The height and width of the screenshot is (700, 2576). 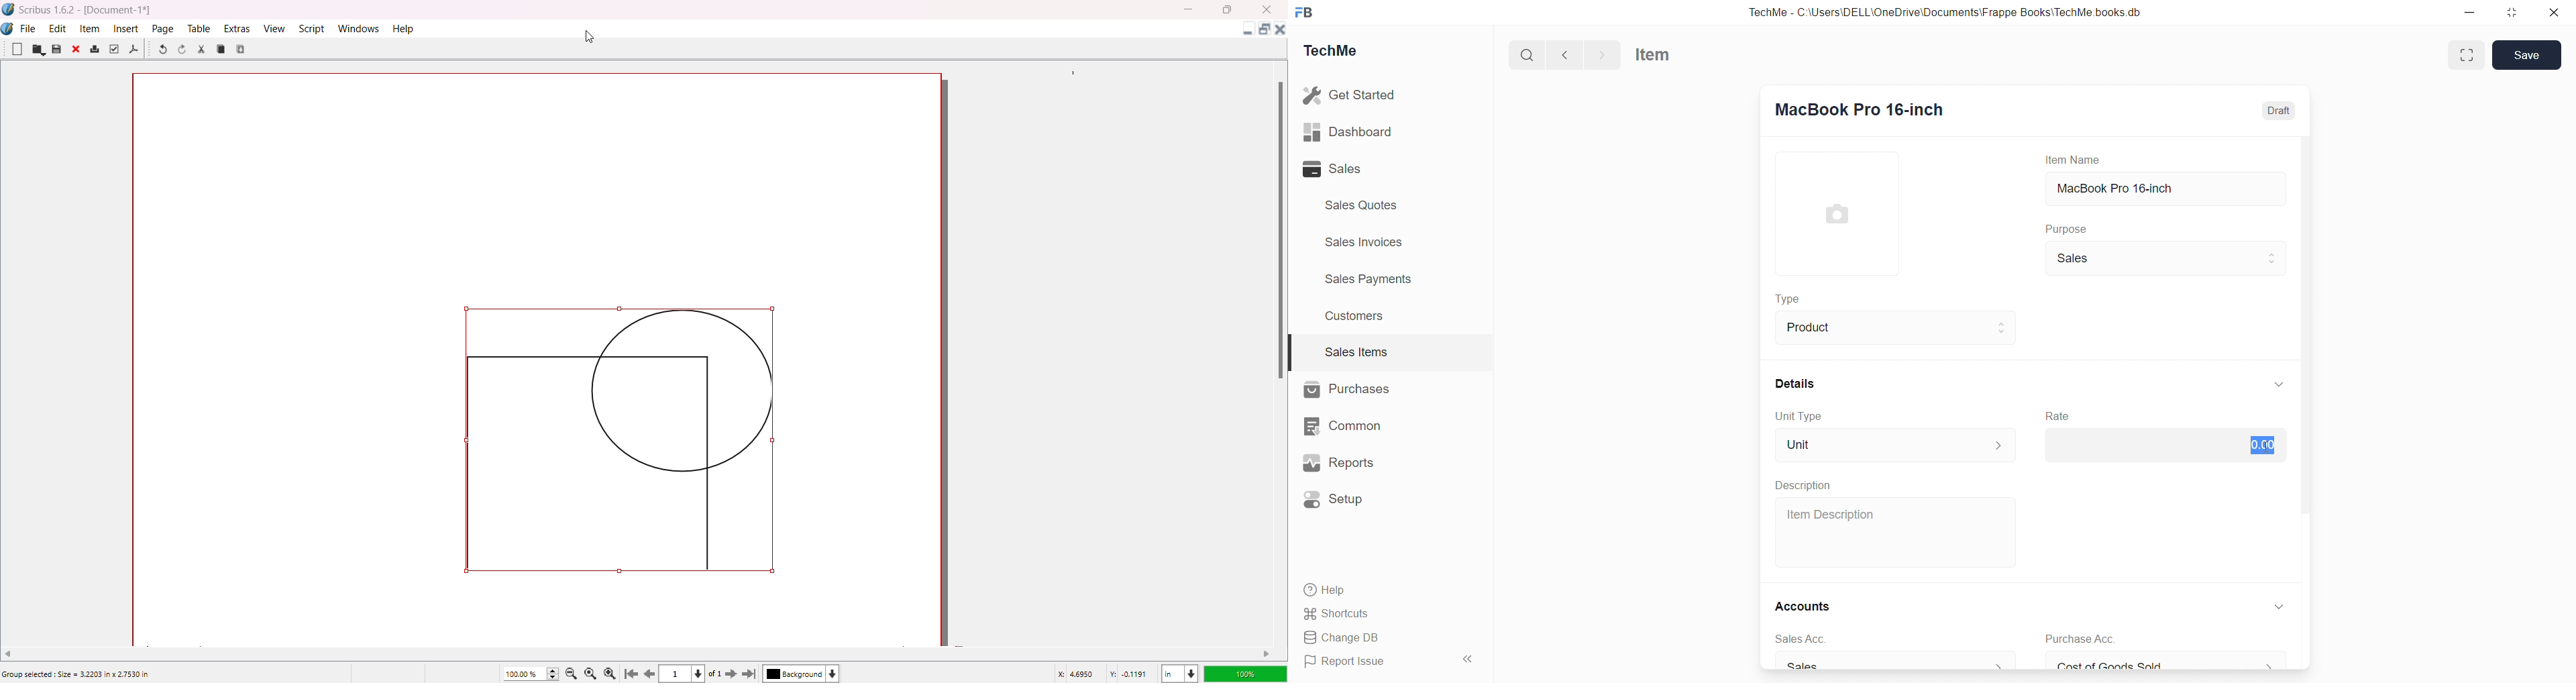 I want to click on Shortcuts, so click(x=1339, y=614).